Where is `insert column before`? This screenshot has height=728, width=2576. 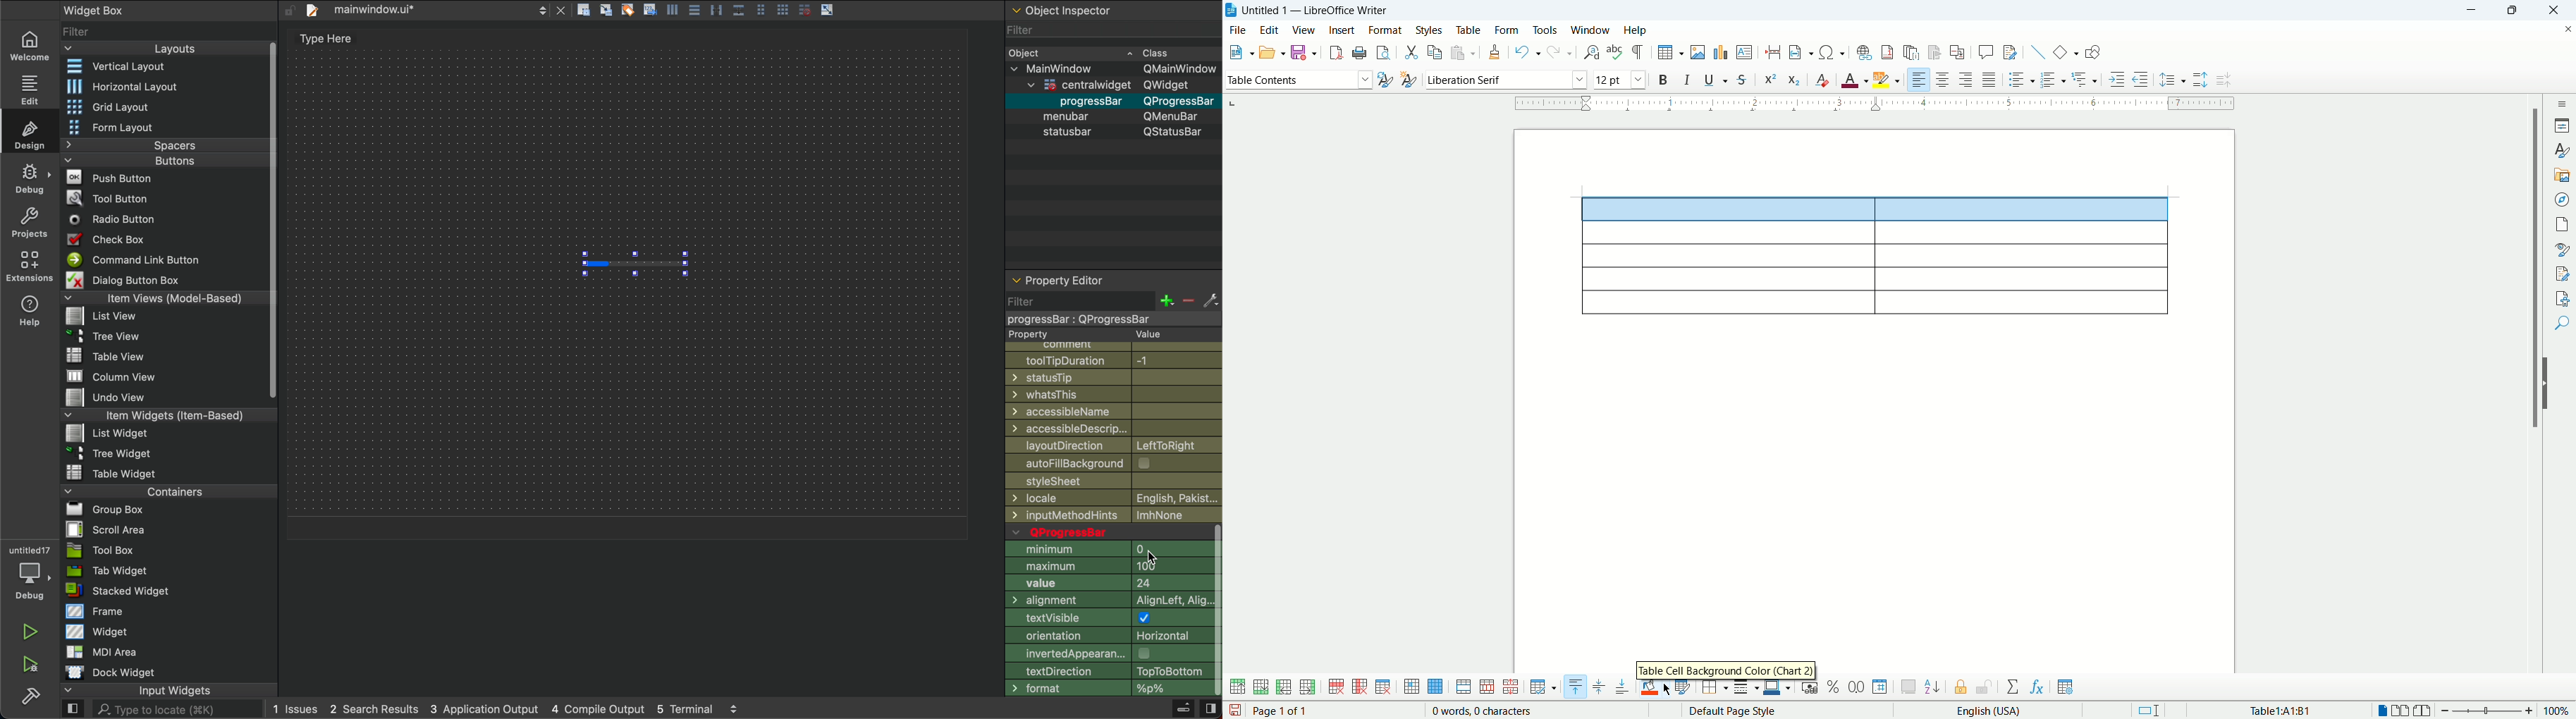
insert column before is located at coordinates (1285, 686).